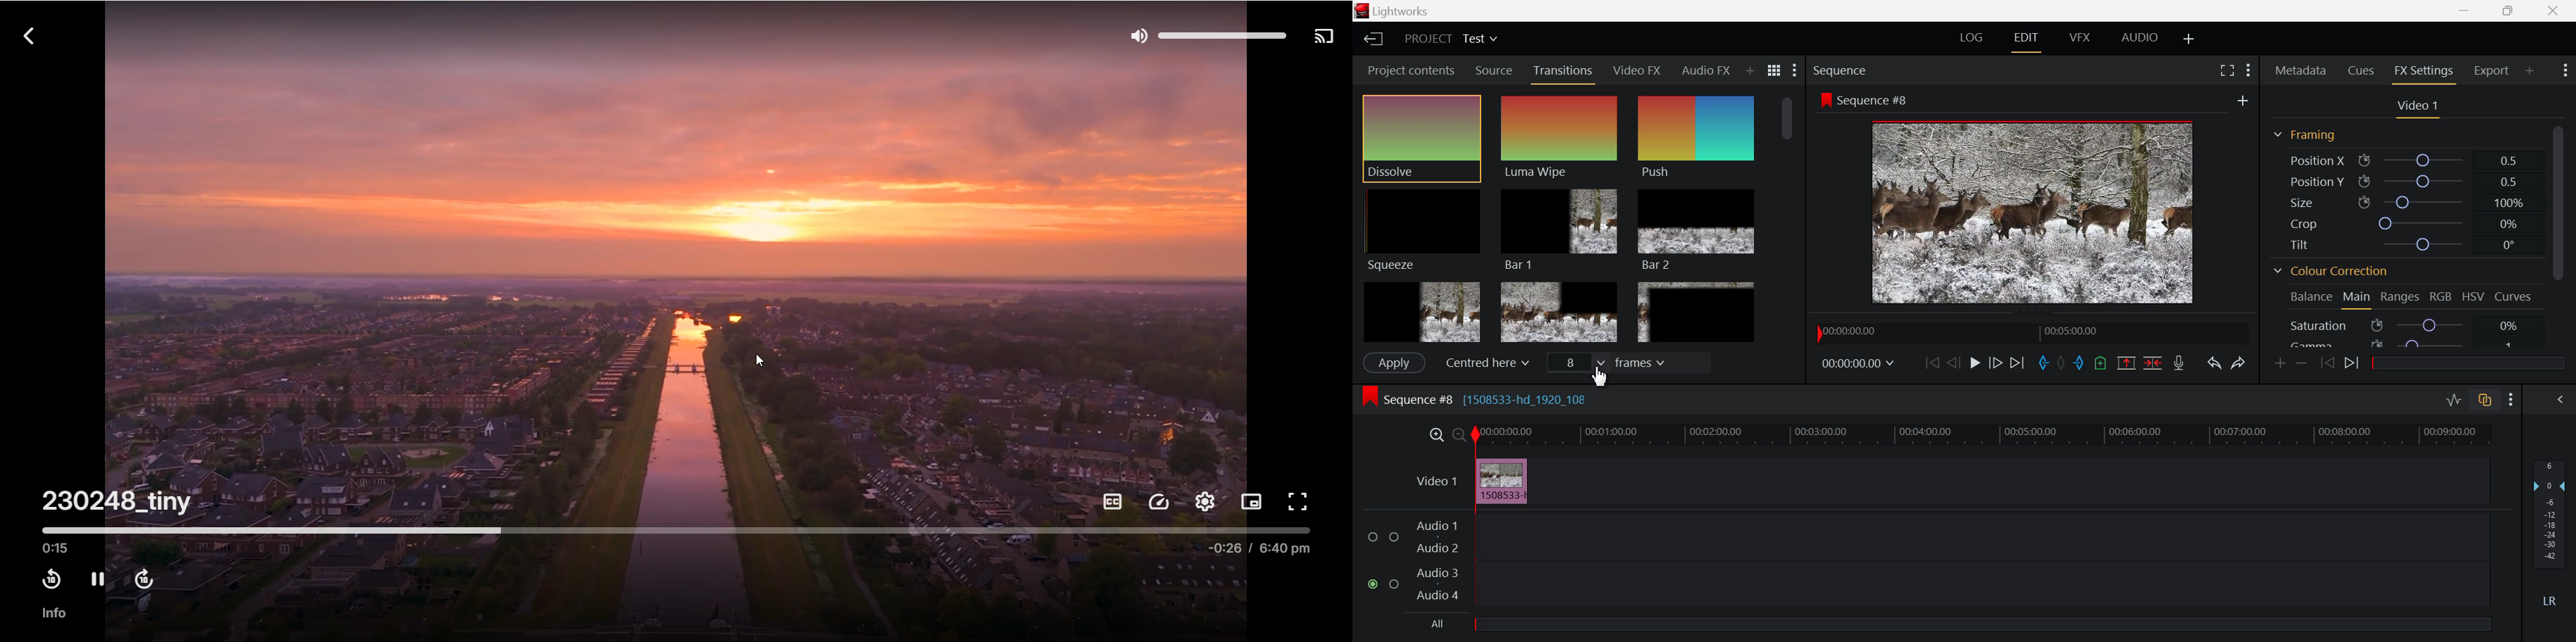 This screenshot has width=2576, height=644. Describe the element at coordinates (2361, 69) in the screenshot. I see `Cues` at that location.